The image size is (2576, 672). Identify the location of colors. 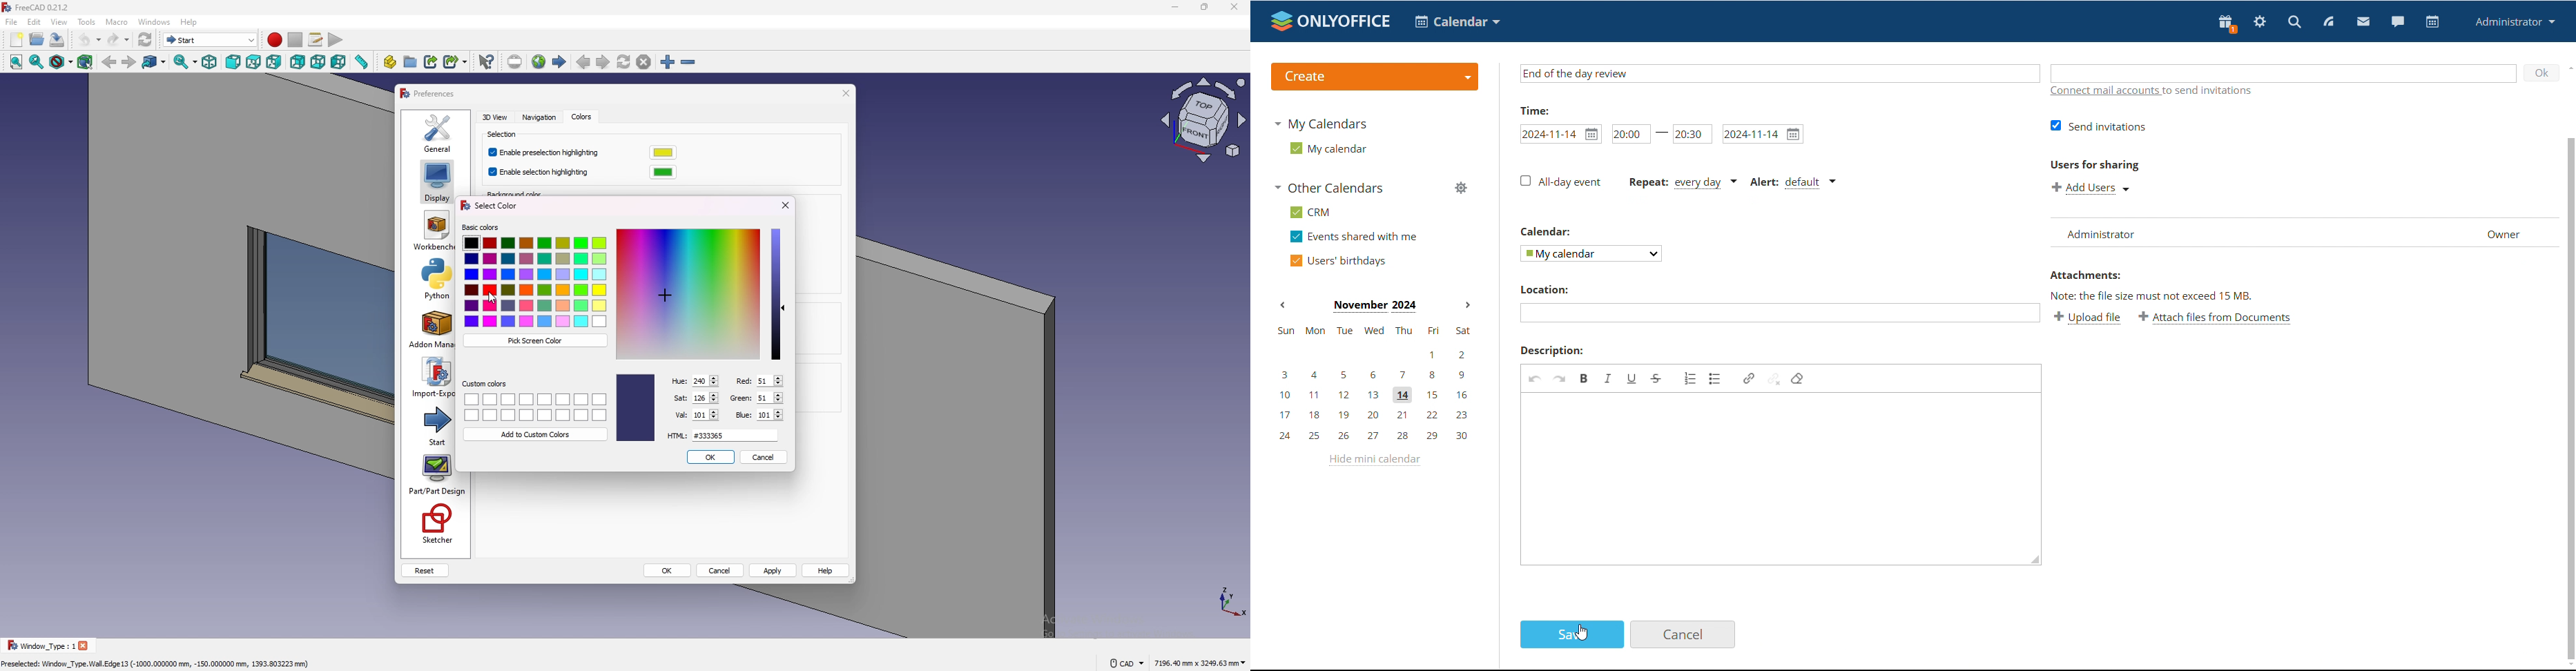
(581, 117).